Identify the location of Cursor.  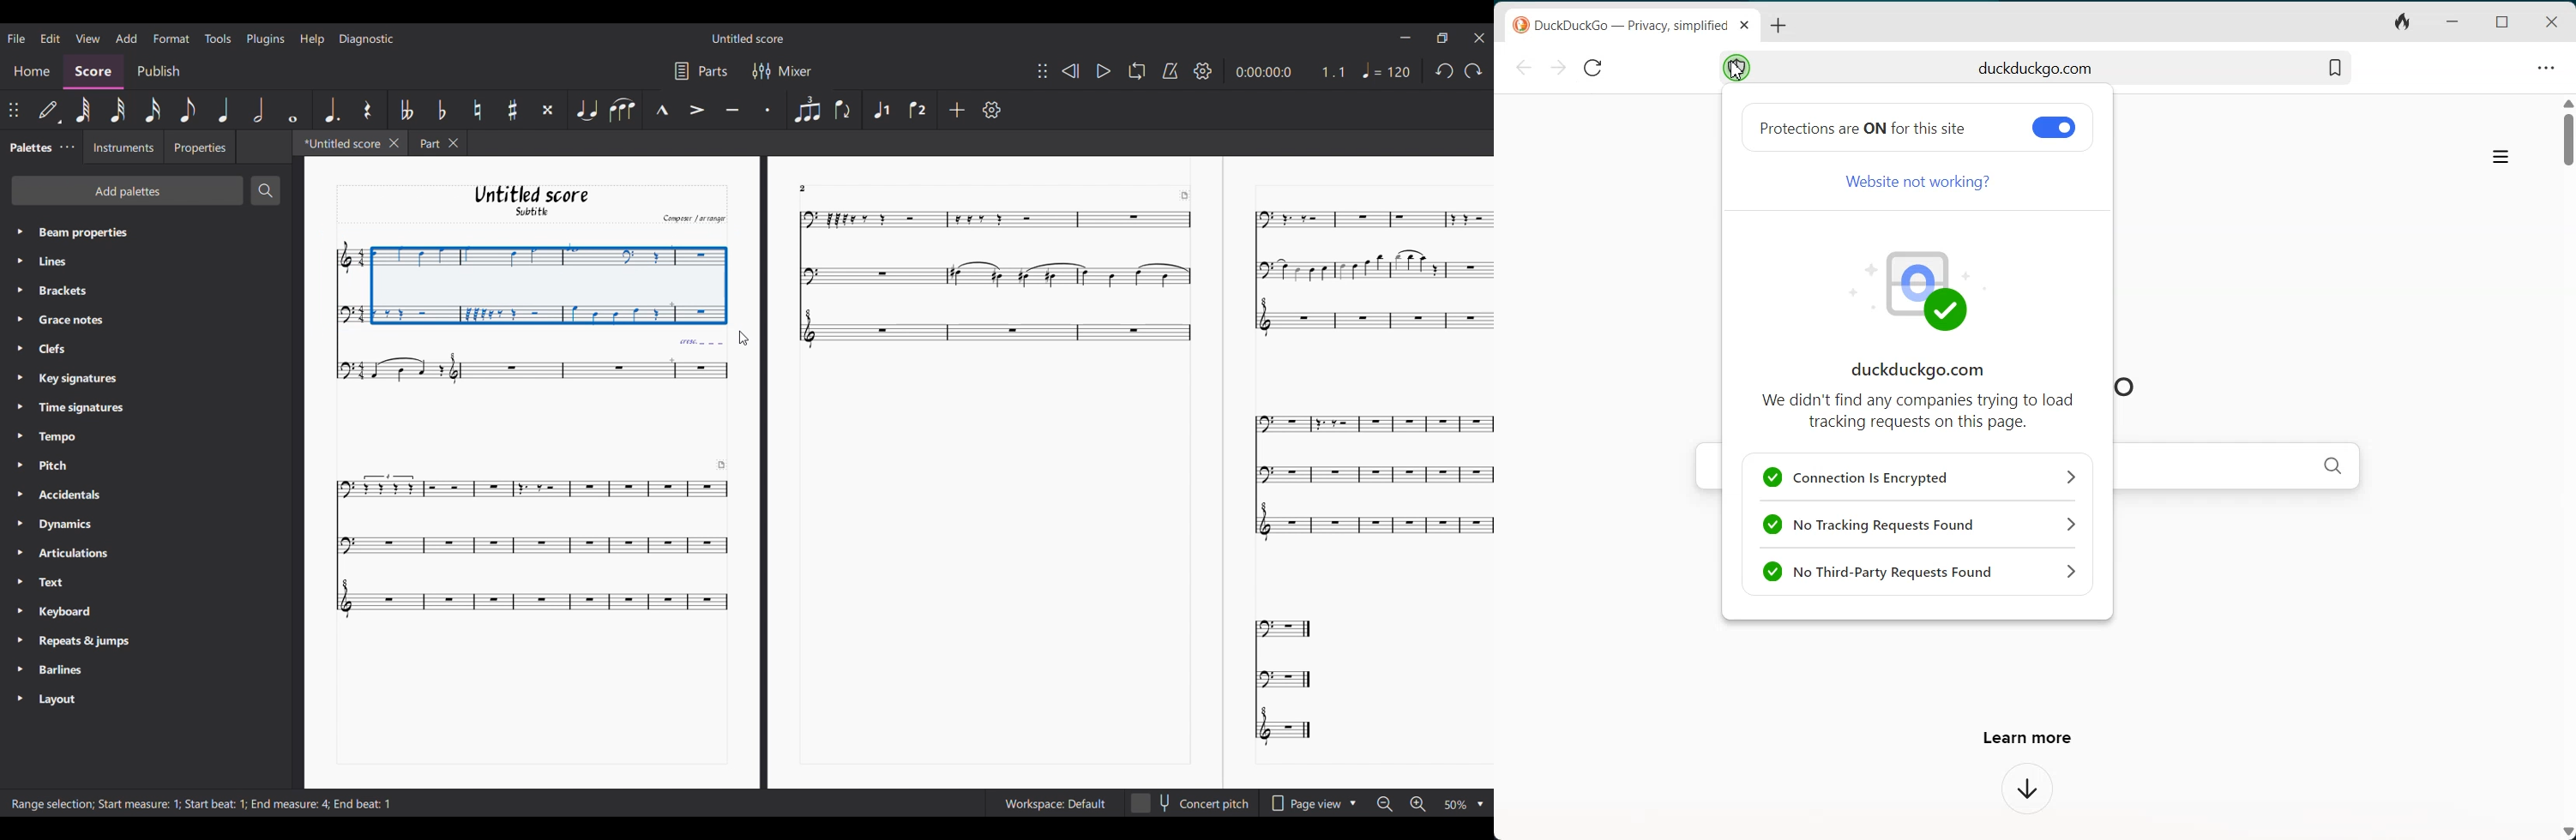
(745, 338).